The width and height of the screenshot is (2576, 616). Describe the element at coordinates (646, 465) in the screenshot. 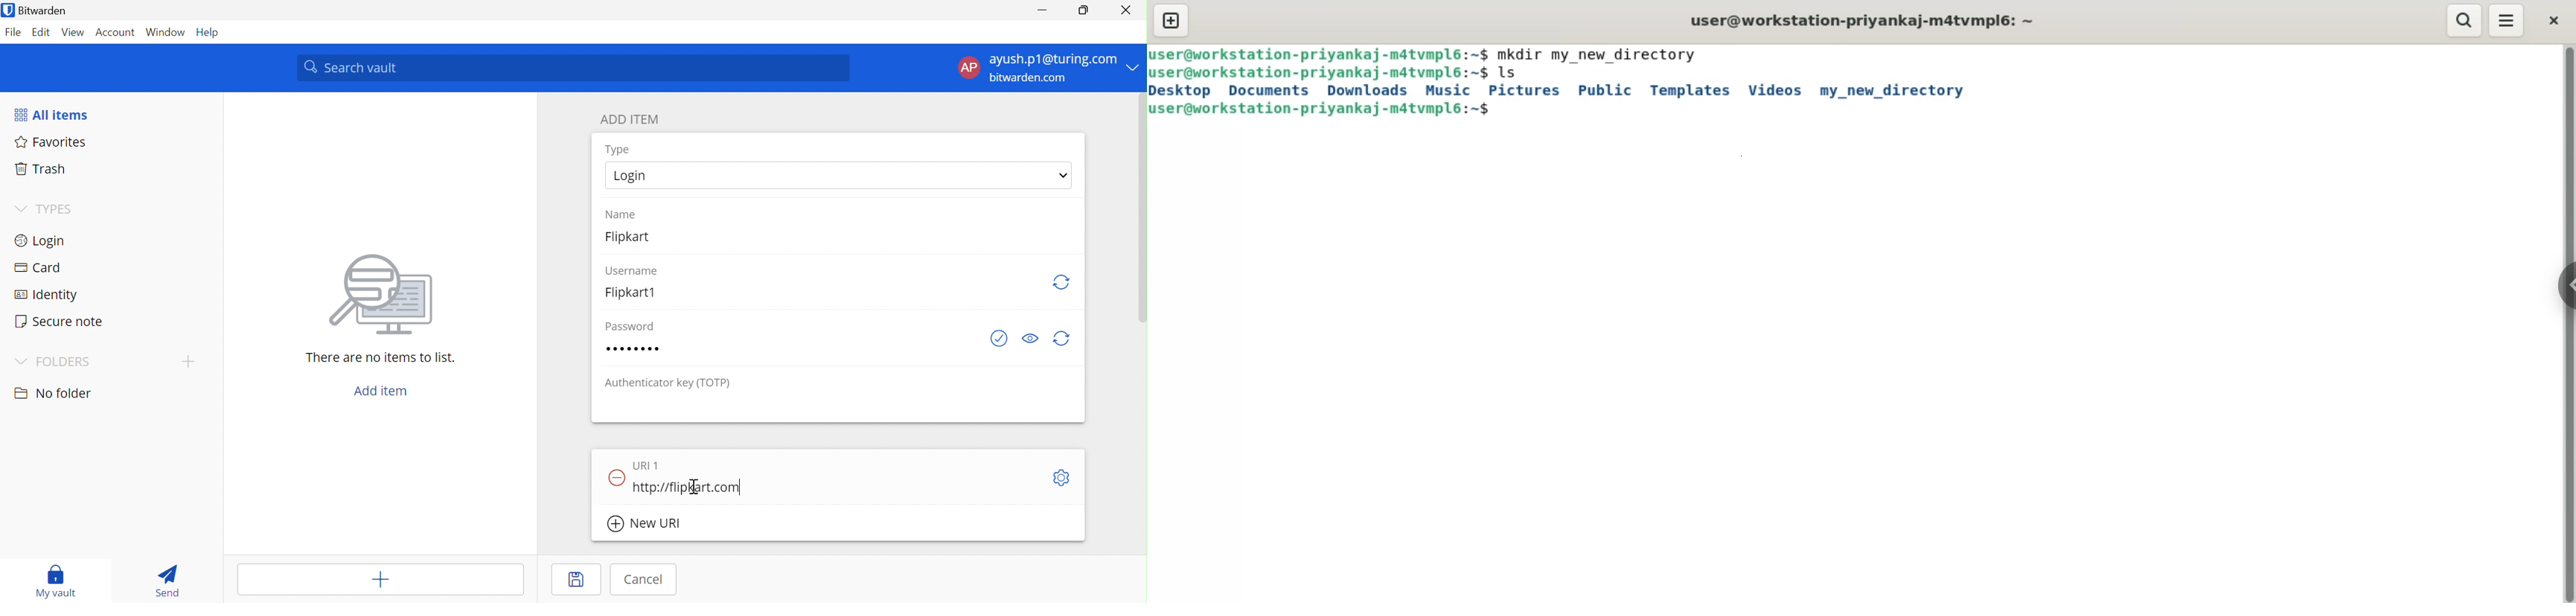

I see `URL 1` at that location.